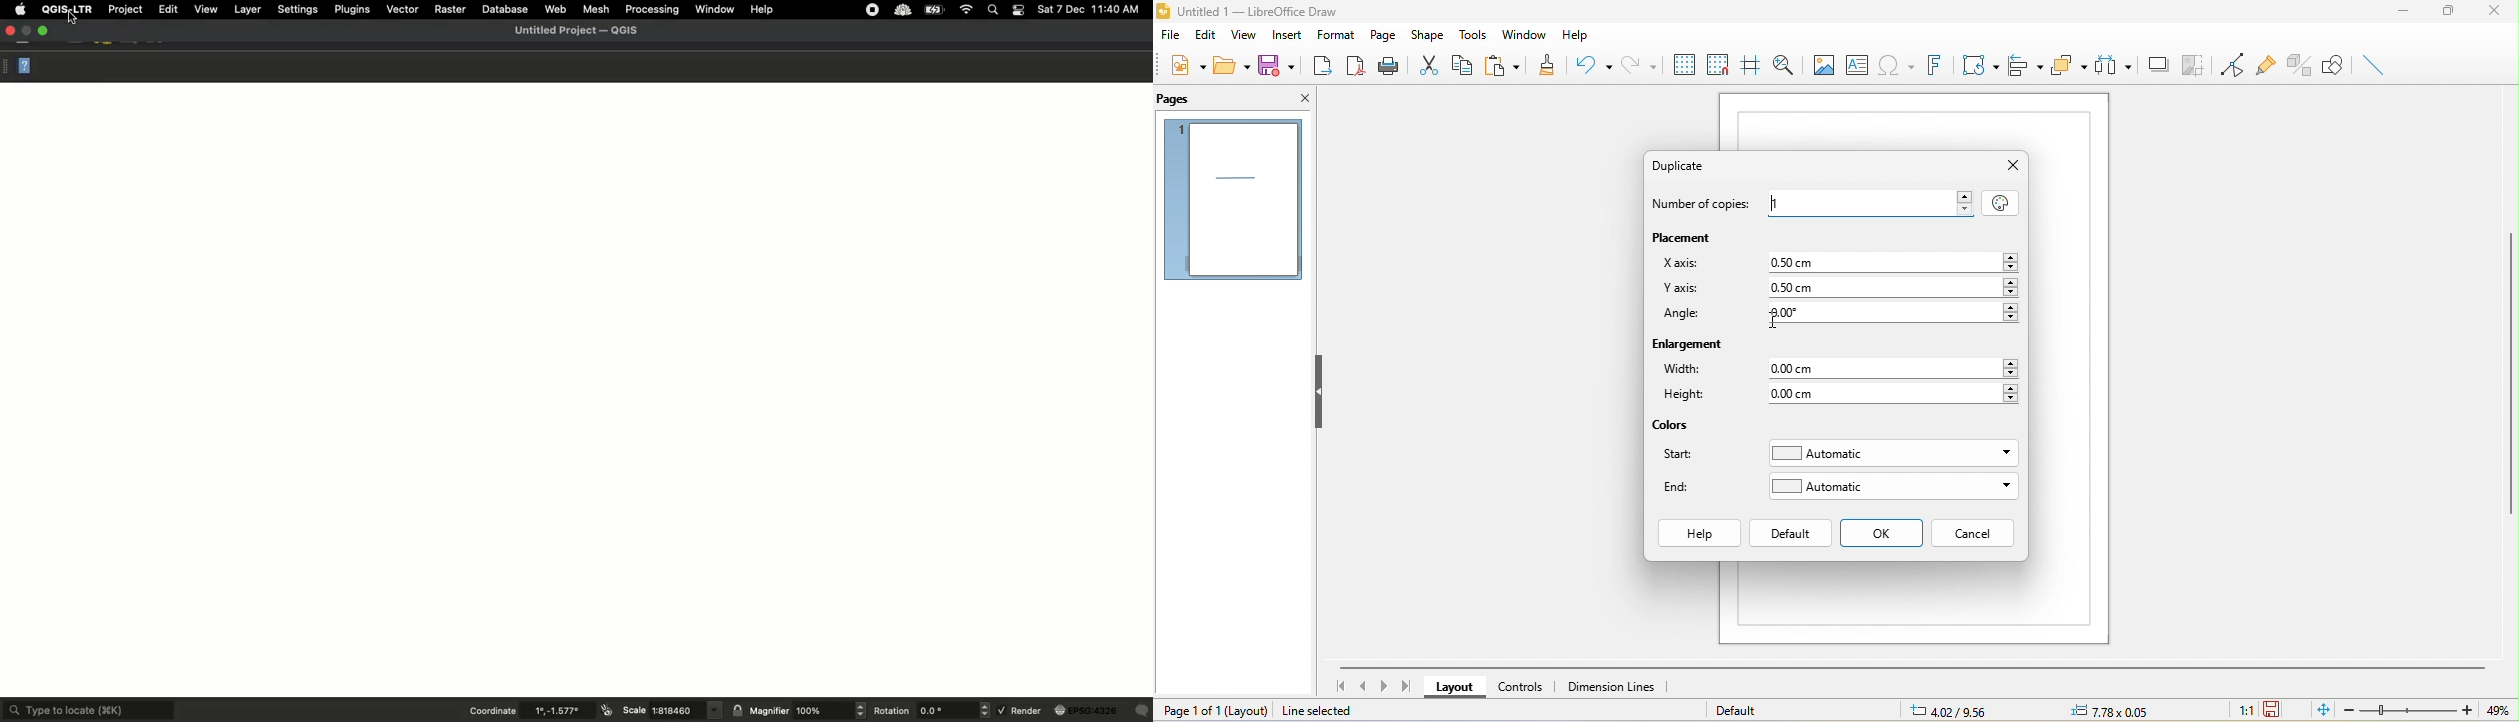 This screenshot has width=2520, height=728. Describe the element at coordinates (1857, 64) in the screenshot. I see `text box` at that location.